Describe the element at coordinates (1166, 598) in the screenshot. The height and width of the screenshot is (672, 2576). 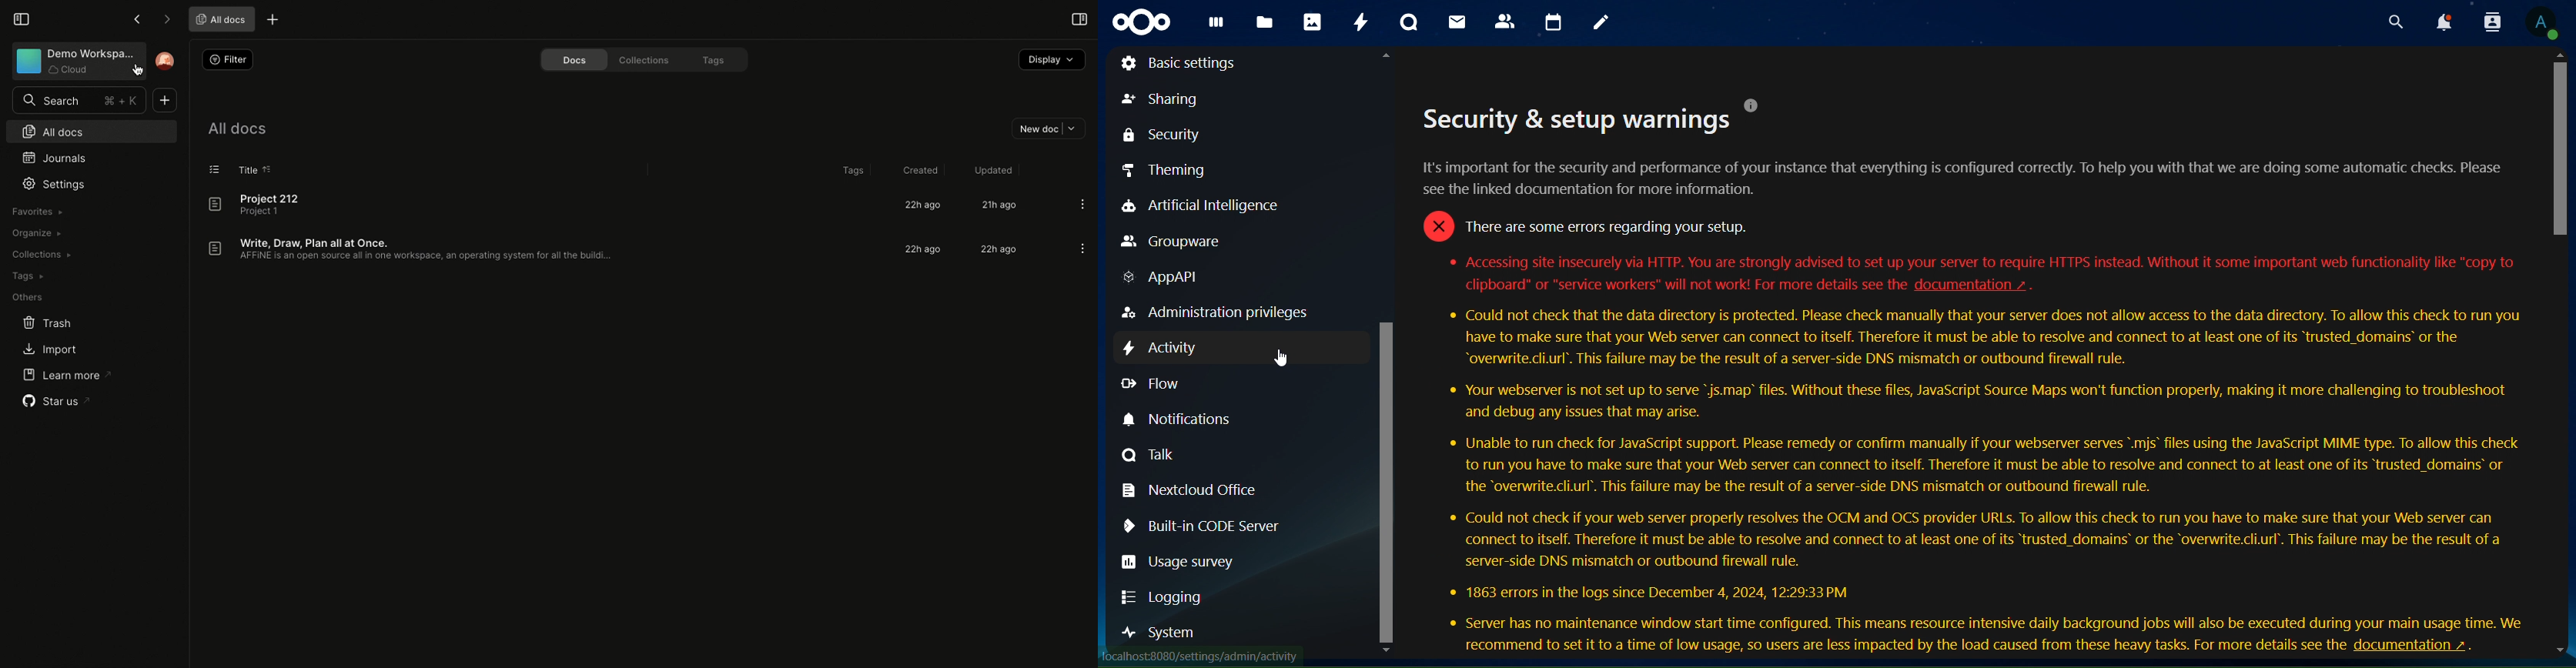
I see `logging` at that location.